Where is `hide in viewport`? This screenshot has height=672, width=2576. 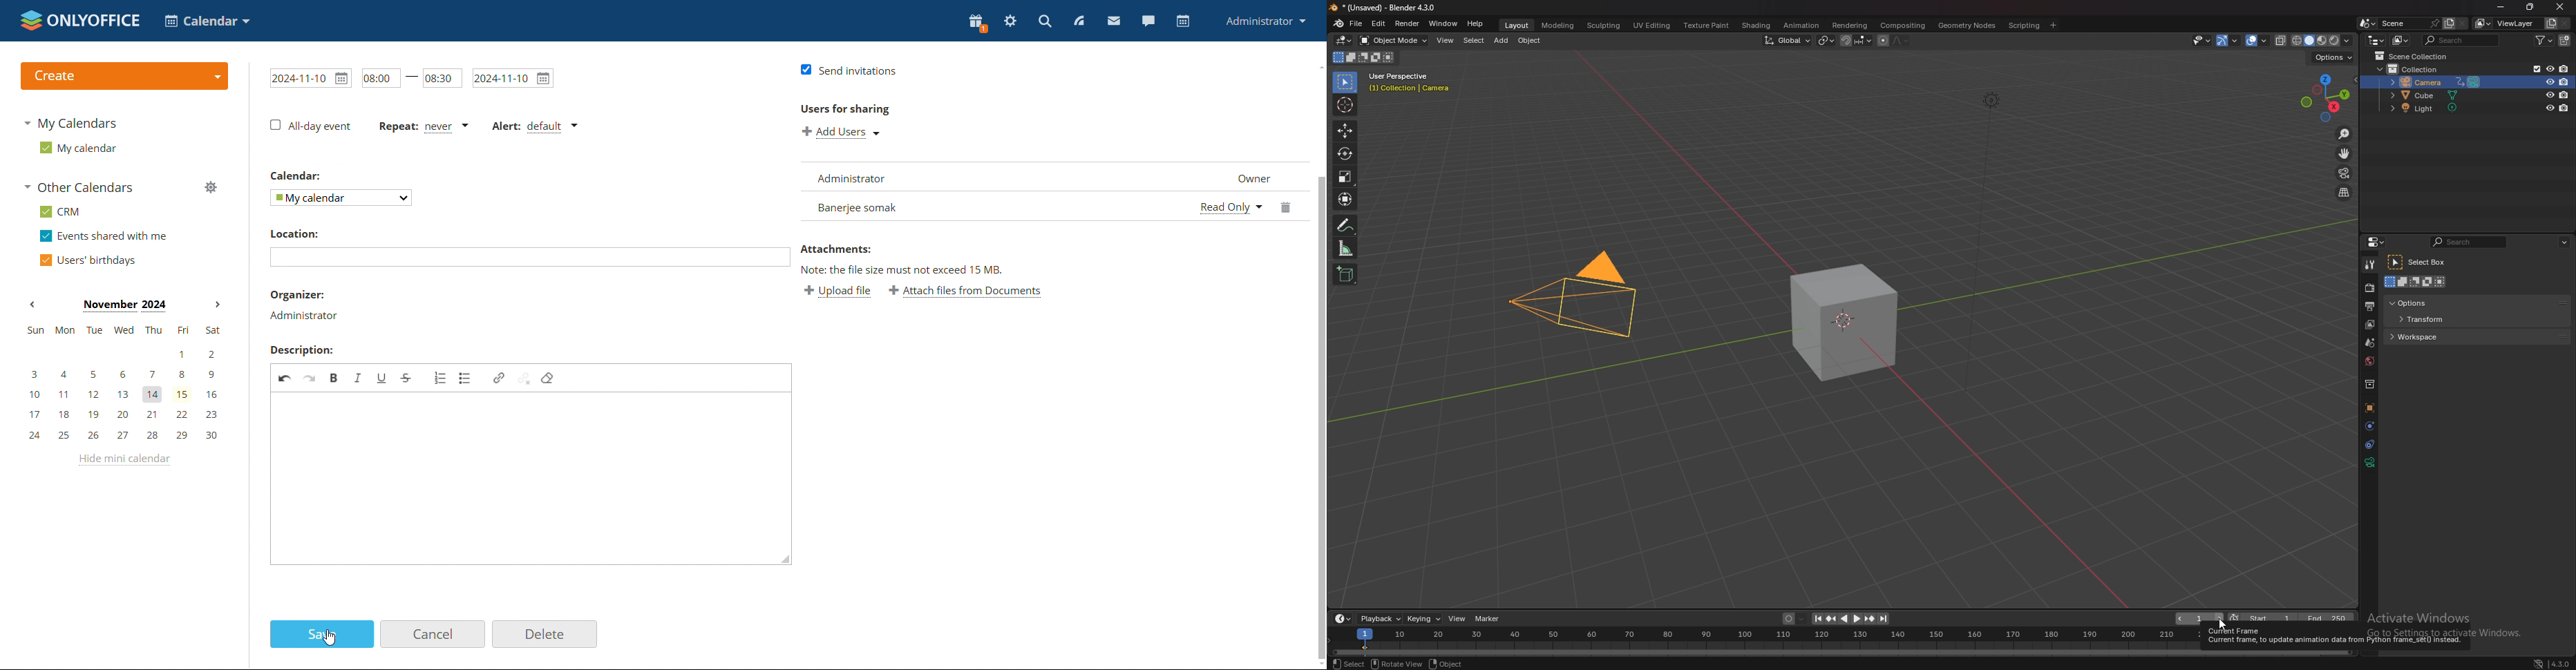
hide in viewport is located at coordinates (2549, 94).